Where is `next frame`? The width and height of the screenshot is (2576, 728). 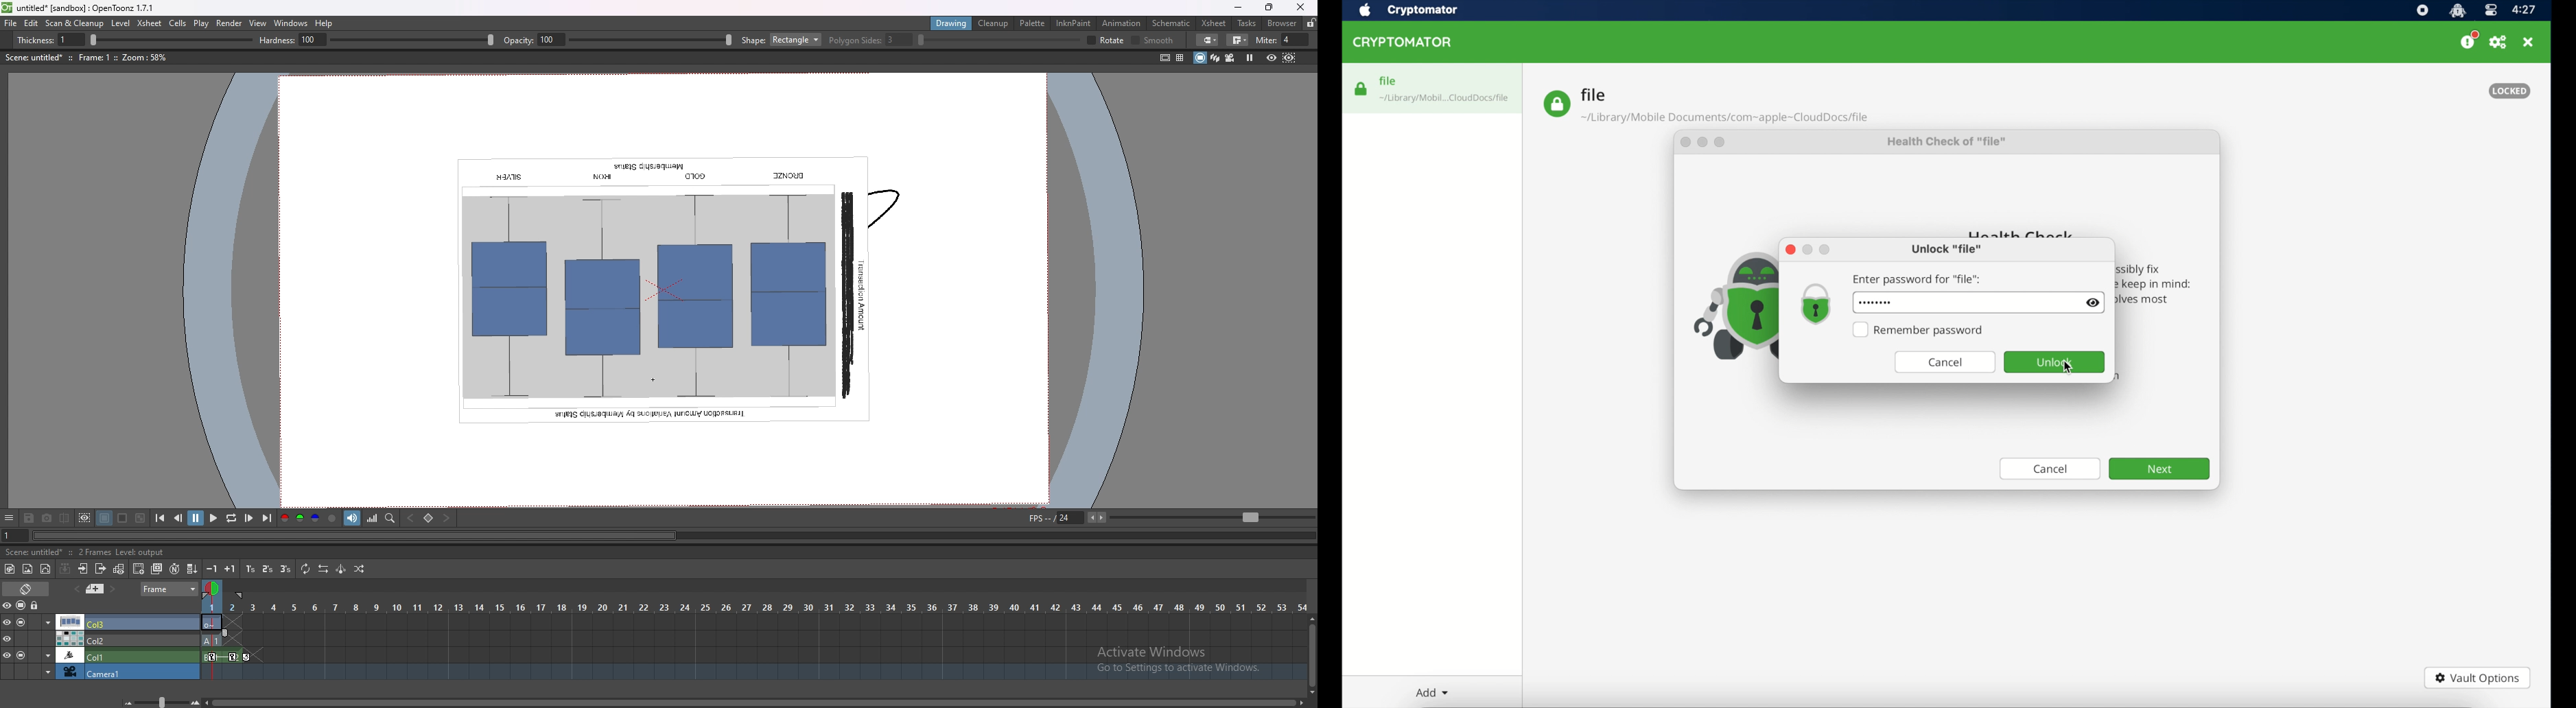 next frame is located at coordinates (250, 518).